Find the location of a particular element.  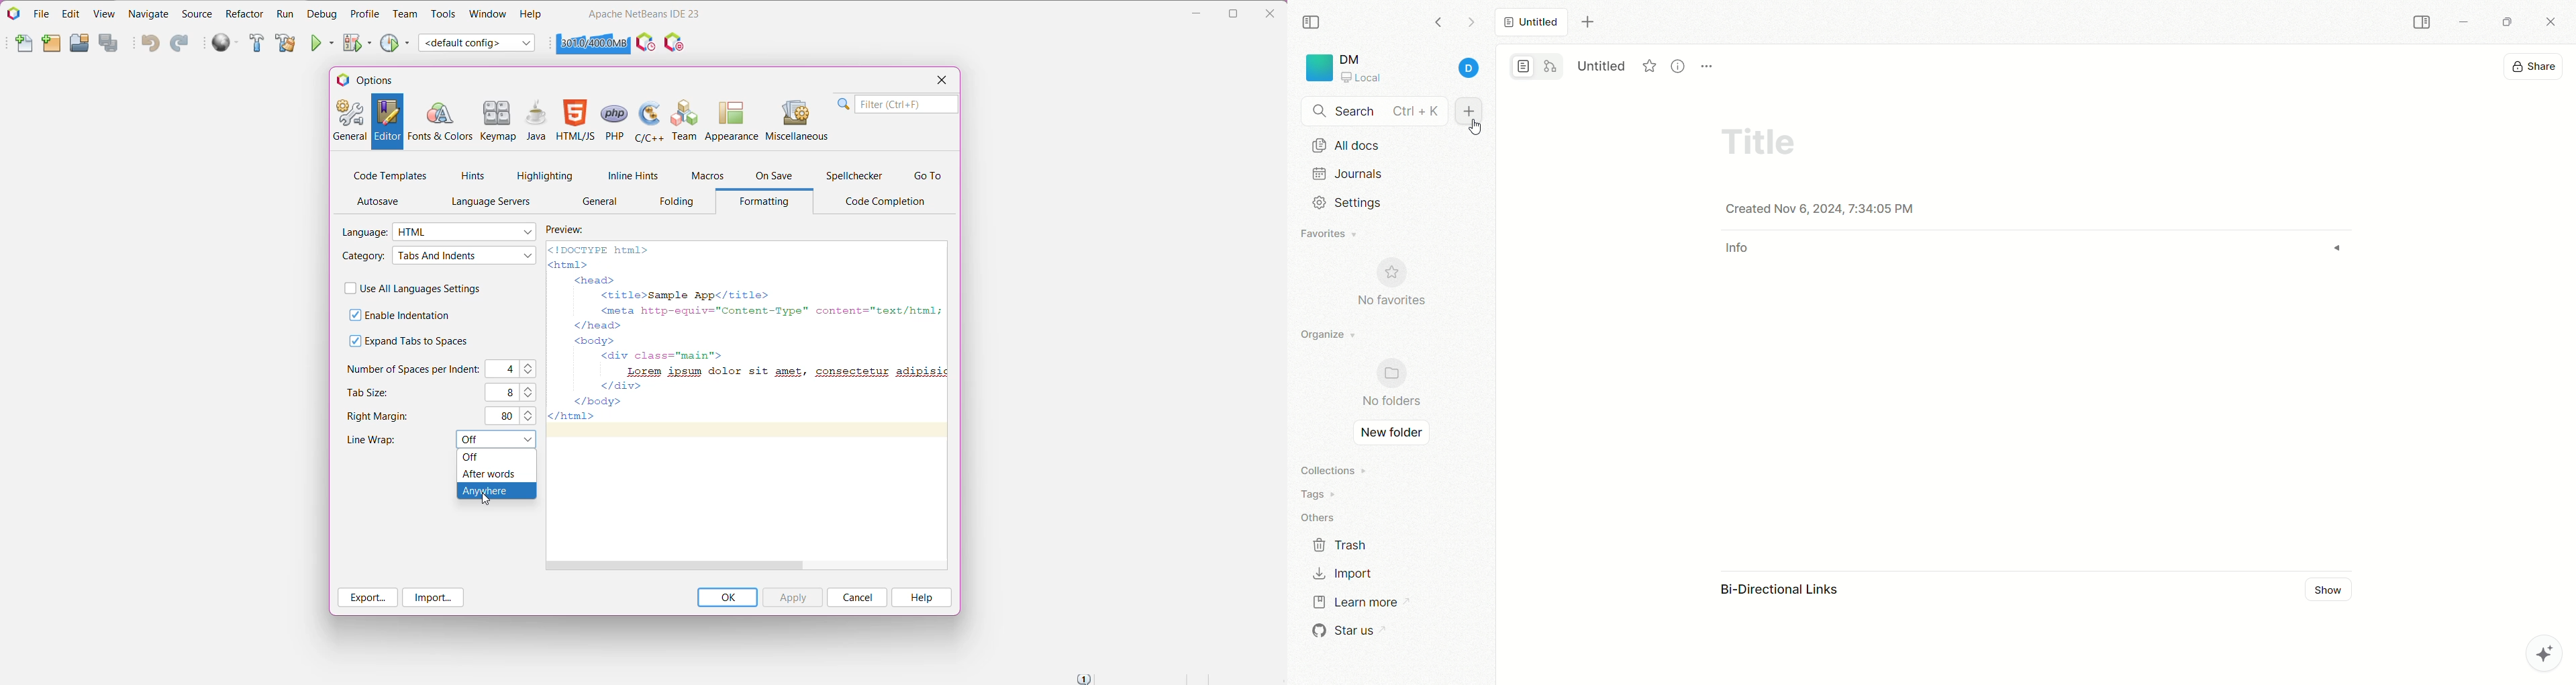

Undo is located at coordinates (150, 44).